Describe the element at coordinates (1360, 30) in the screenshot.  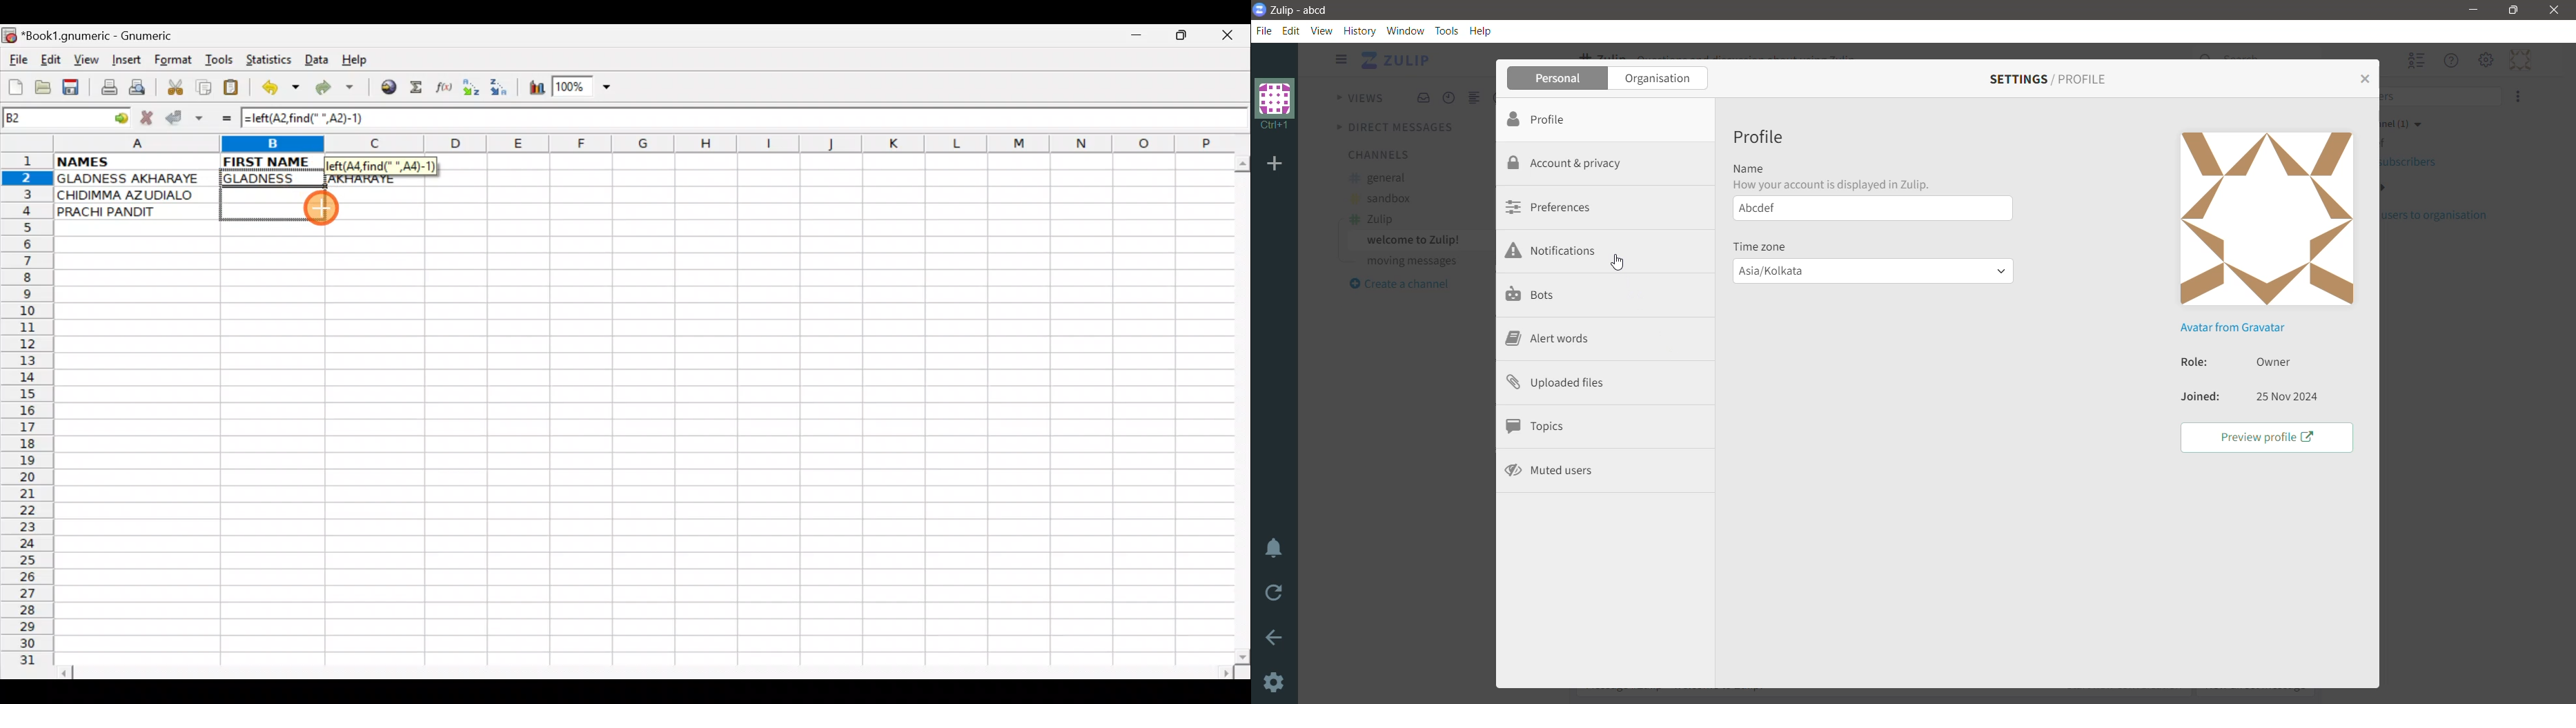
I see `History` at that location.